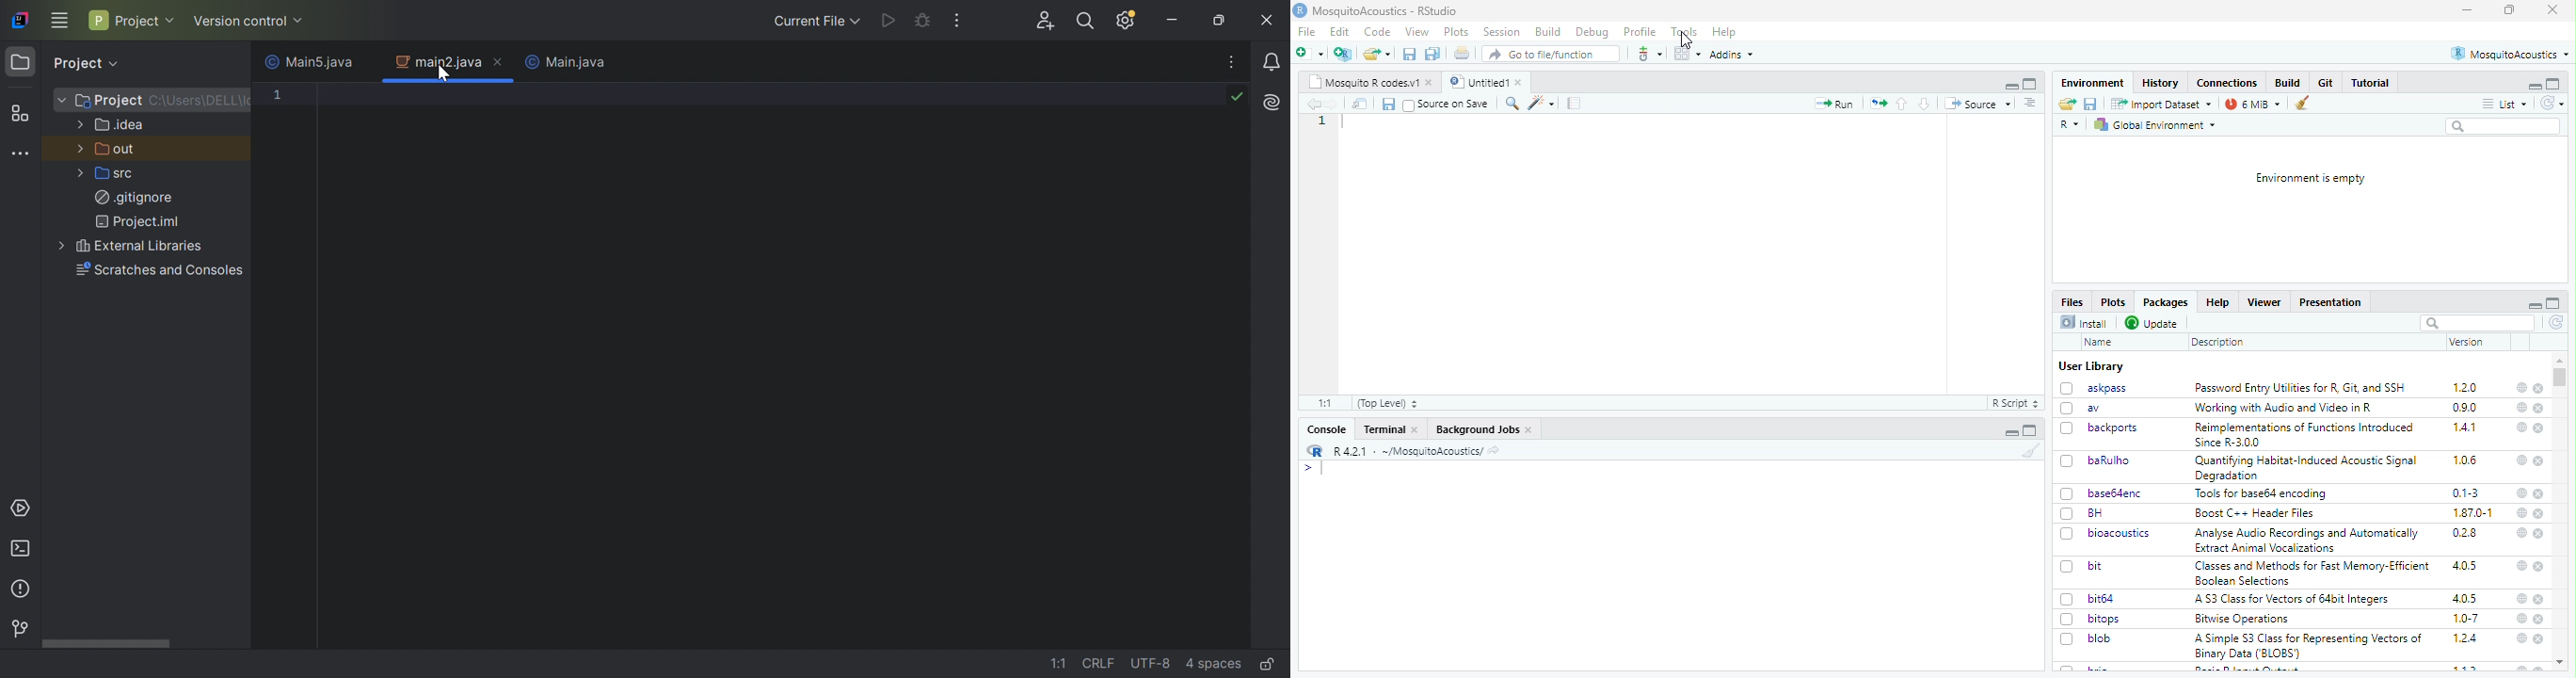 The image size is (2576, 700). I want to click on install, so click(2086, 323).